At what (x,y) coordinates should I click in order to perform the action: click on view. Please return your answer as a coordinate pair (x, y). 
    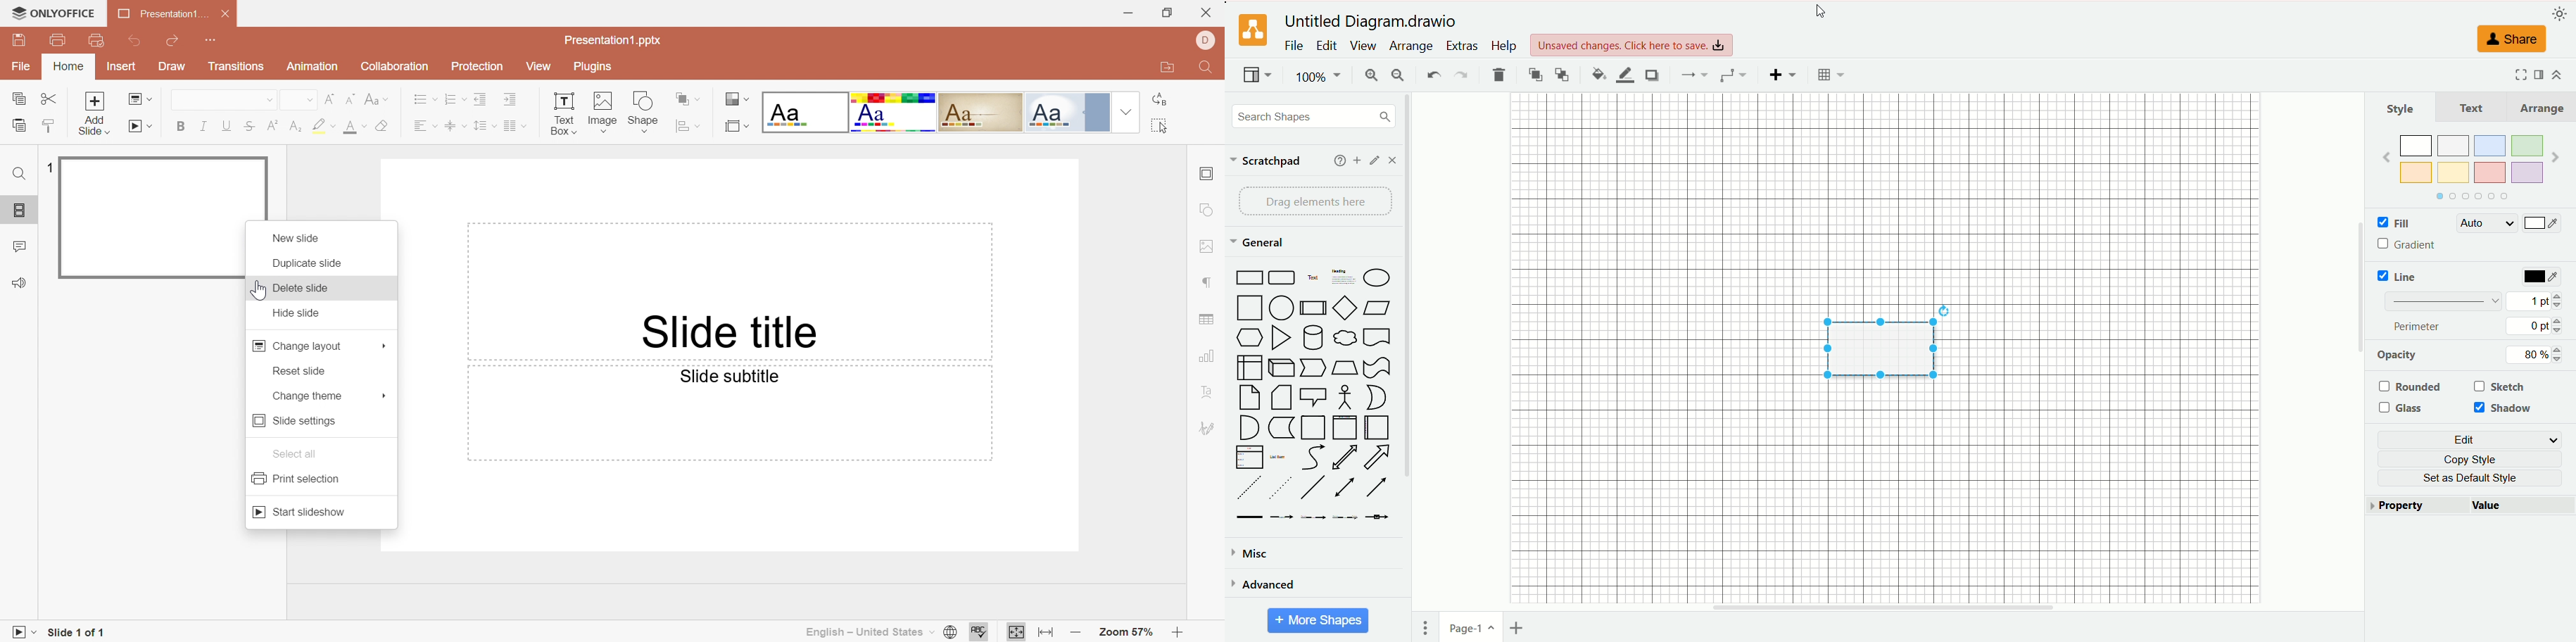
    Looking at the image, I should click on (1258, 76).